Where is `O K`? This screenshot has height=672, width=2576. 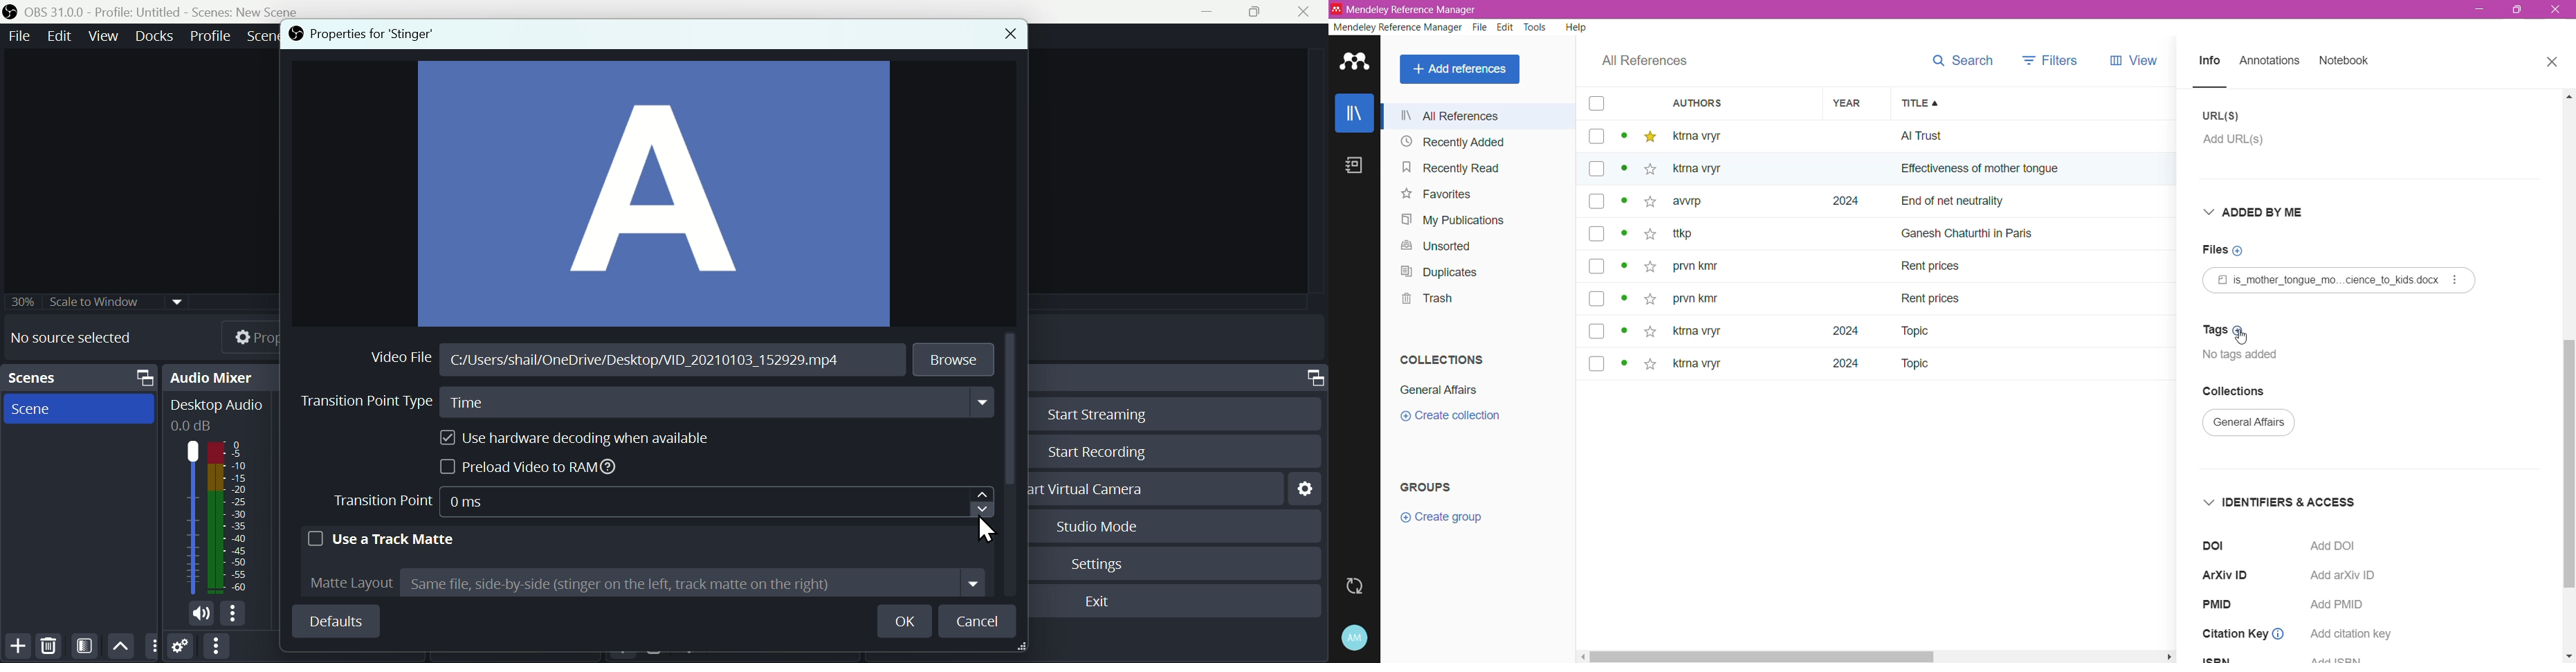
O K is located at coordinates (909, 621).